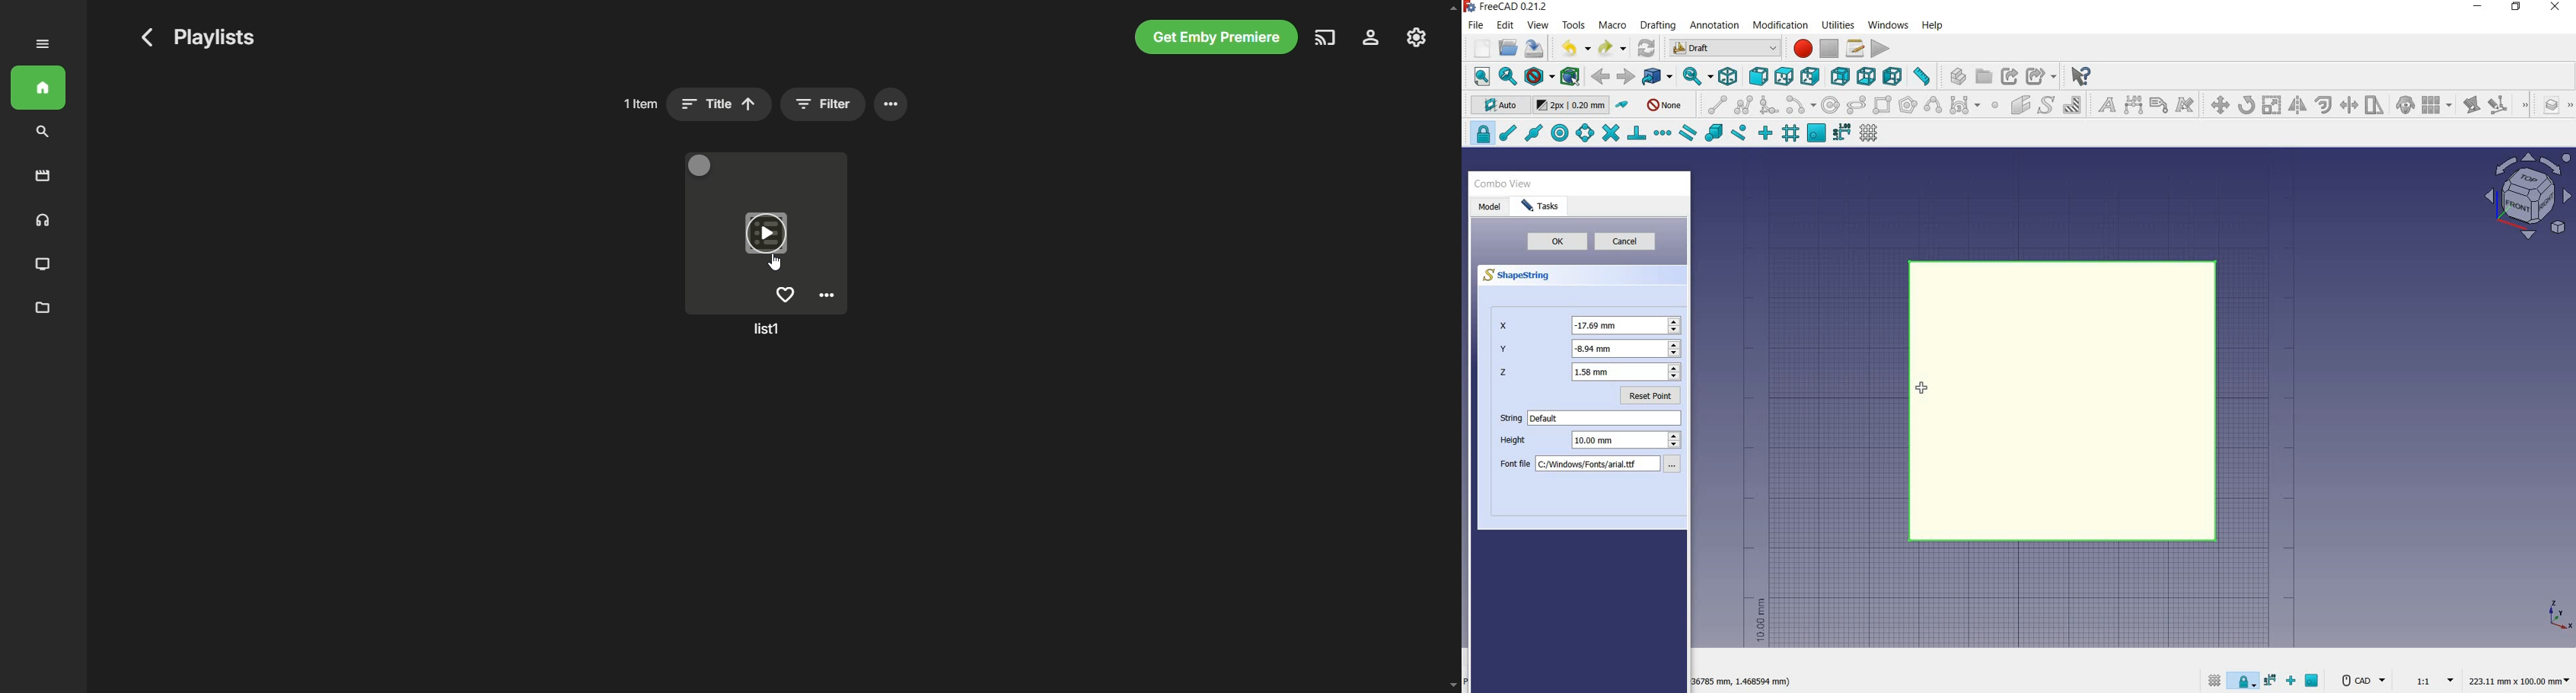 This screenshot has width=2576, height=700. Describe the element at coordinates (1884, 106) in the screenshot. I see `rectangle` at that location.